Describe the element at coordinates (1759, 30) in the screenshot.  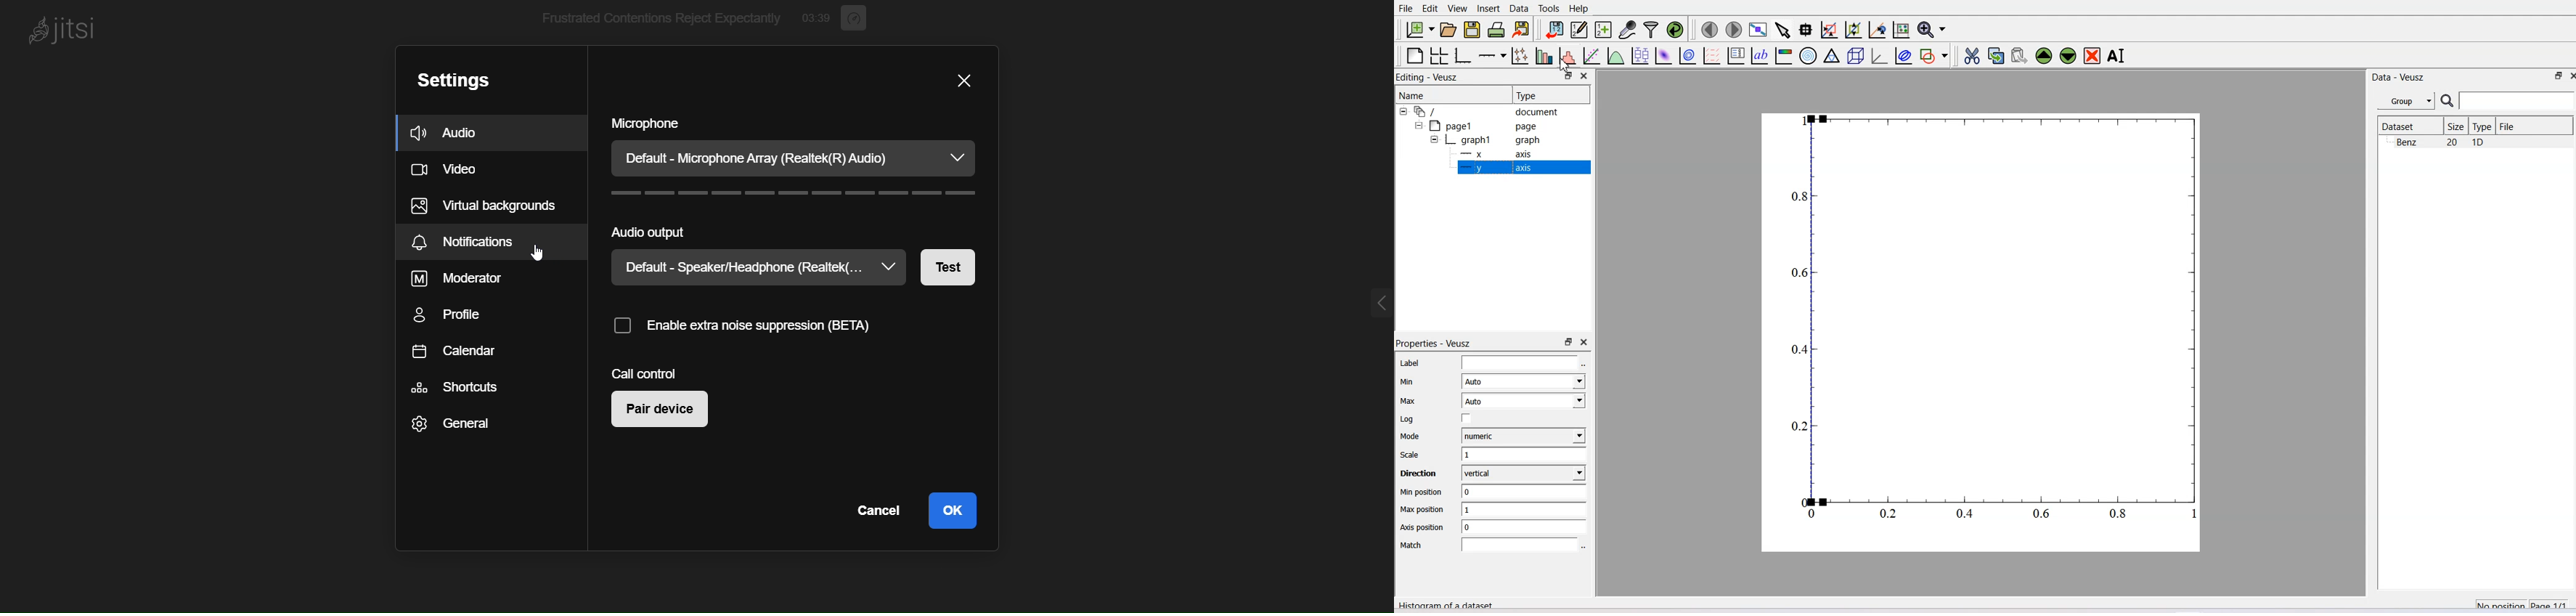
I see `View plot full screen` at that location.